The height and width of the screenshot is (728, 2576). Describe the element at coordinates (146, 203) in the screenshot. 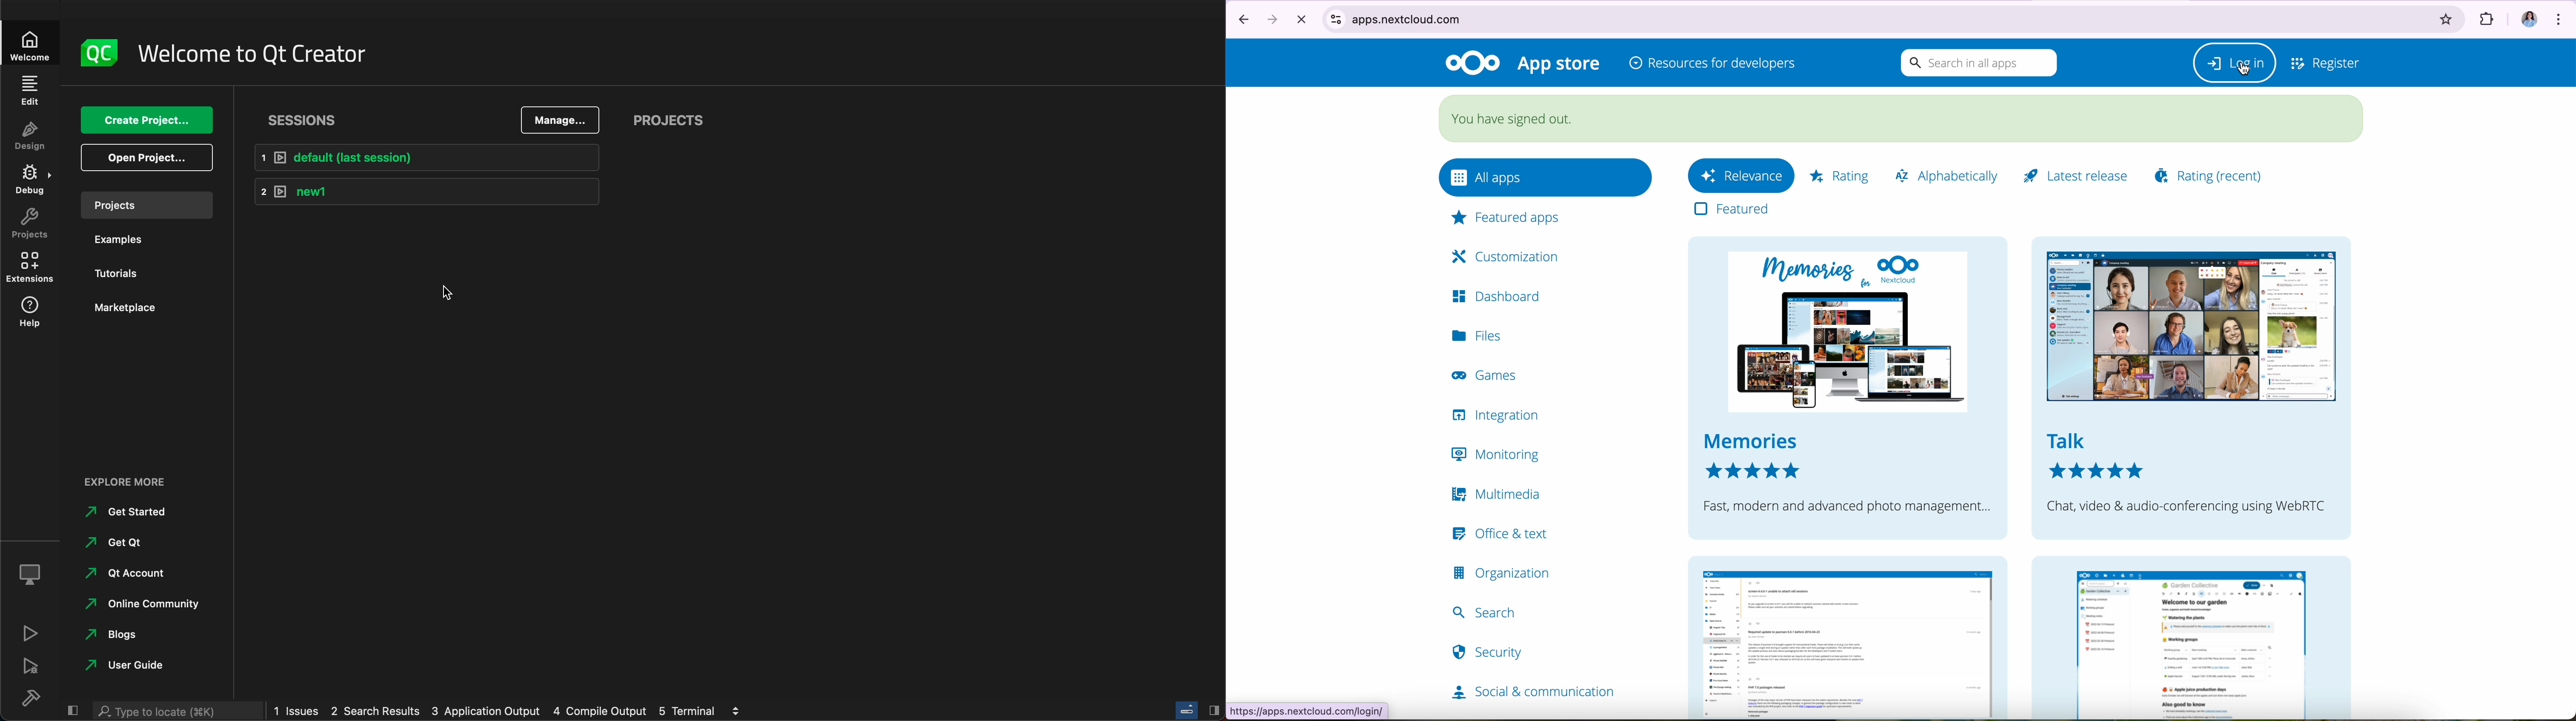

I see `project` at that location.